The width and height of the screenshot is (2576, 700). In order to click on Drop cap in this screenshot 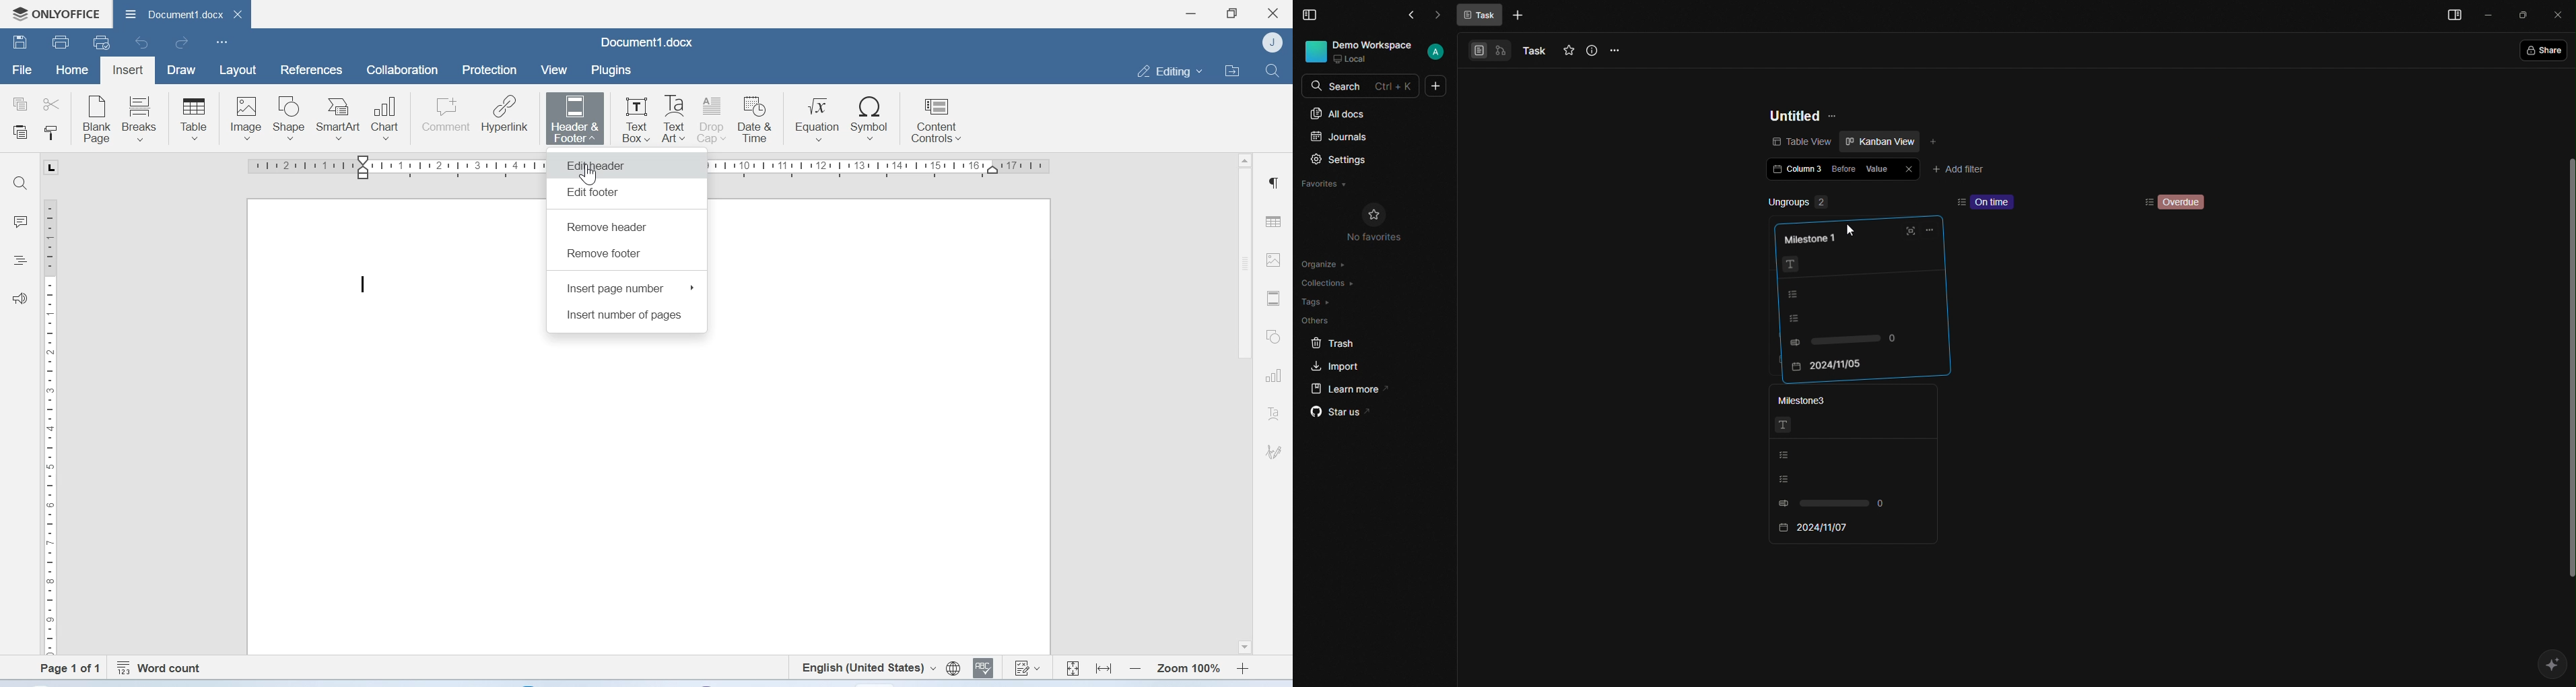, I will do `click(713, 119)`.